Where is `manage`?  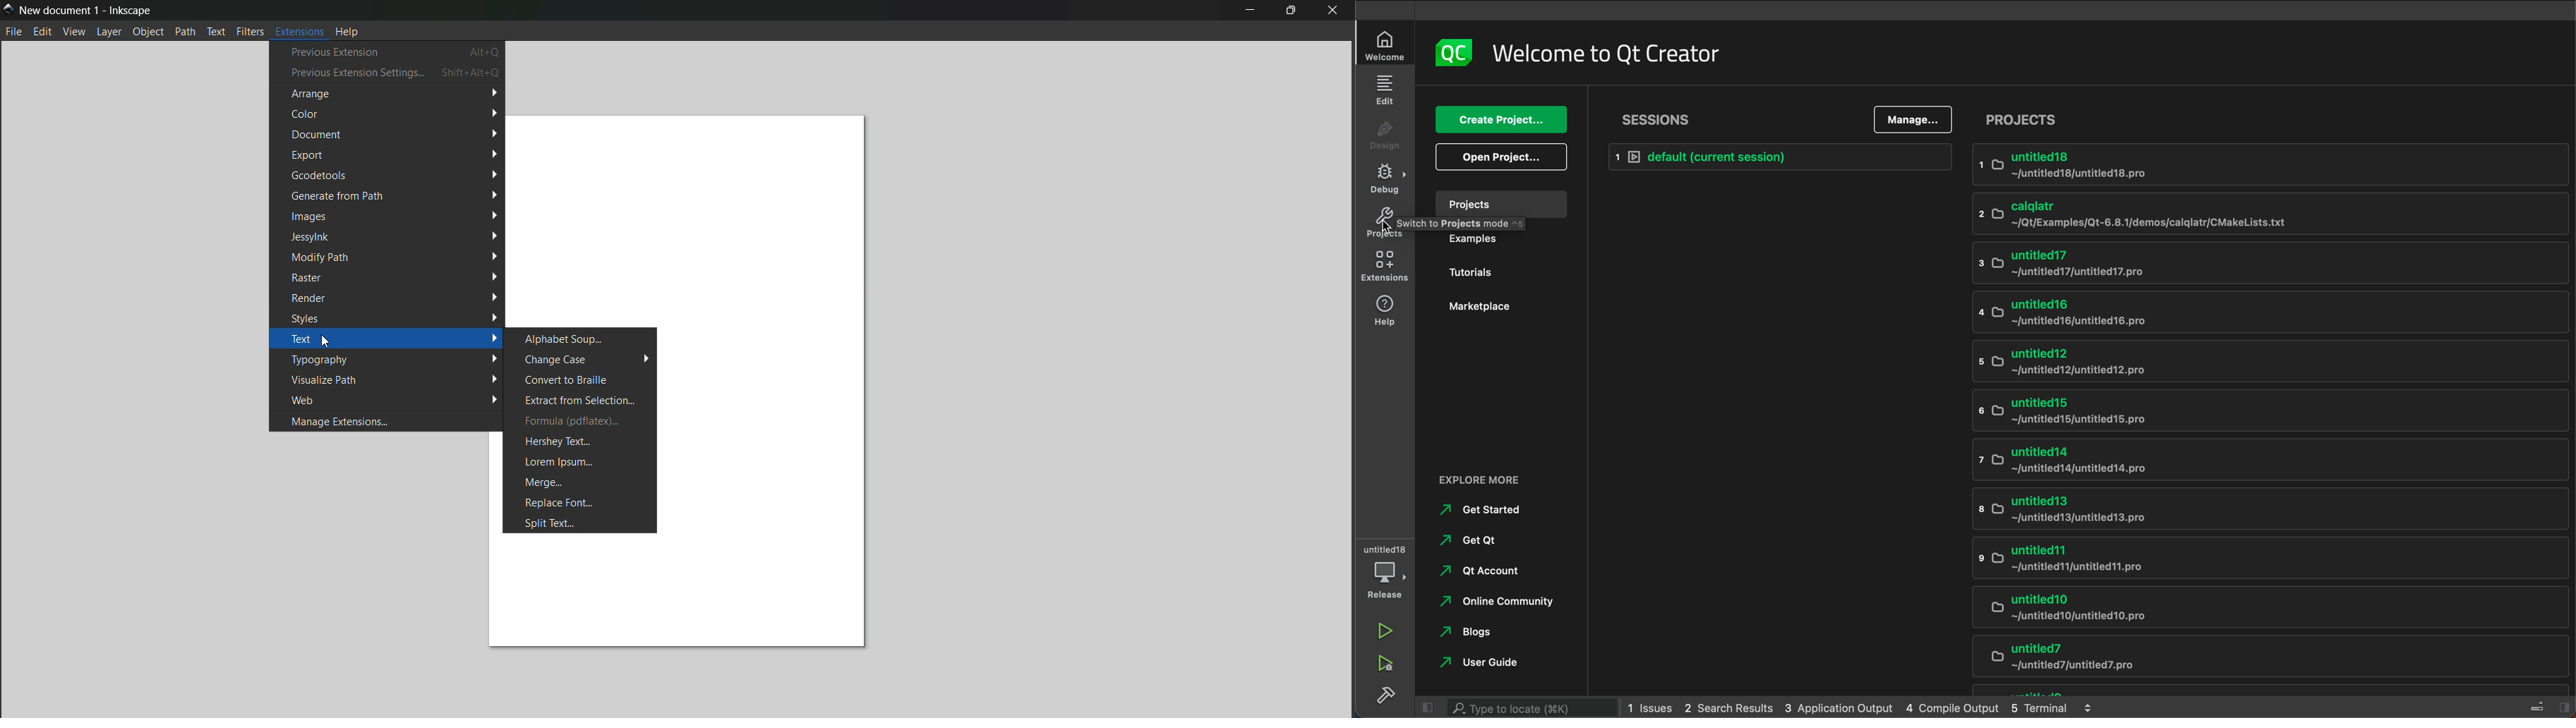
manage is located at coordinates (1913, 120).